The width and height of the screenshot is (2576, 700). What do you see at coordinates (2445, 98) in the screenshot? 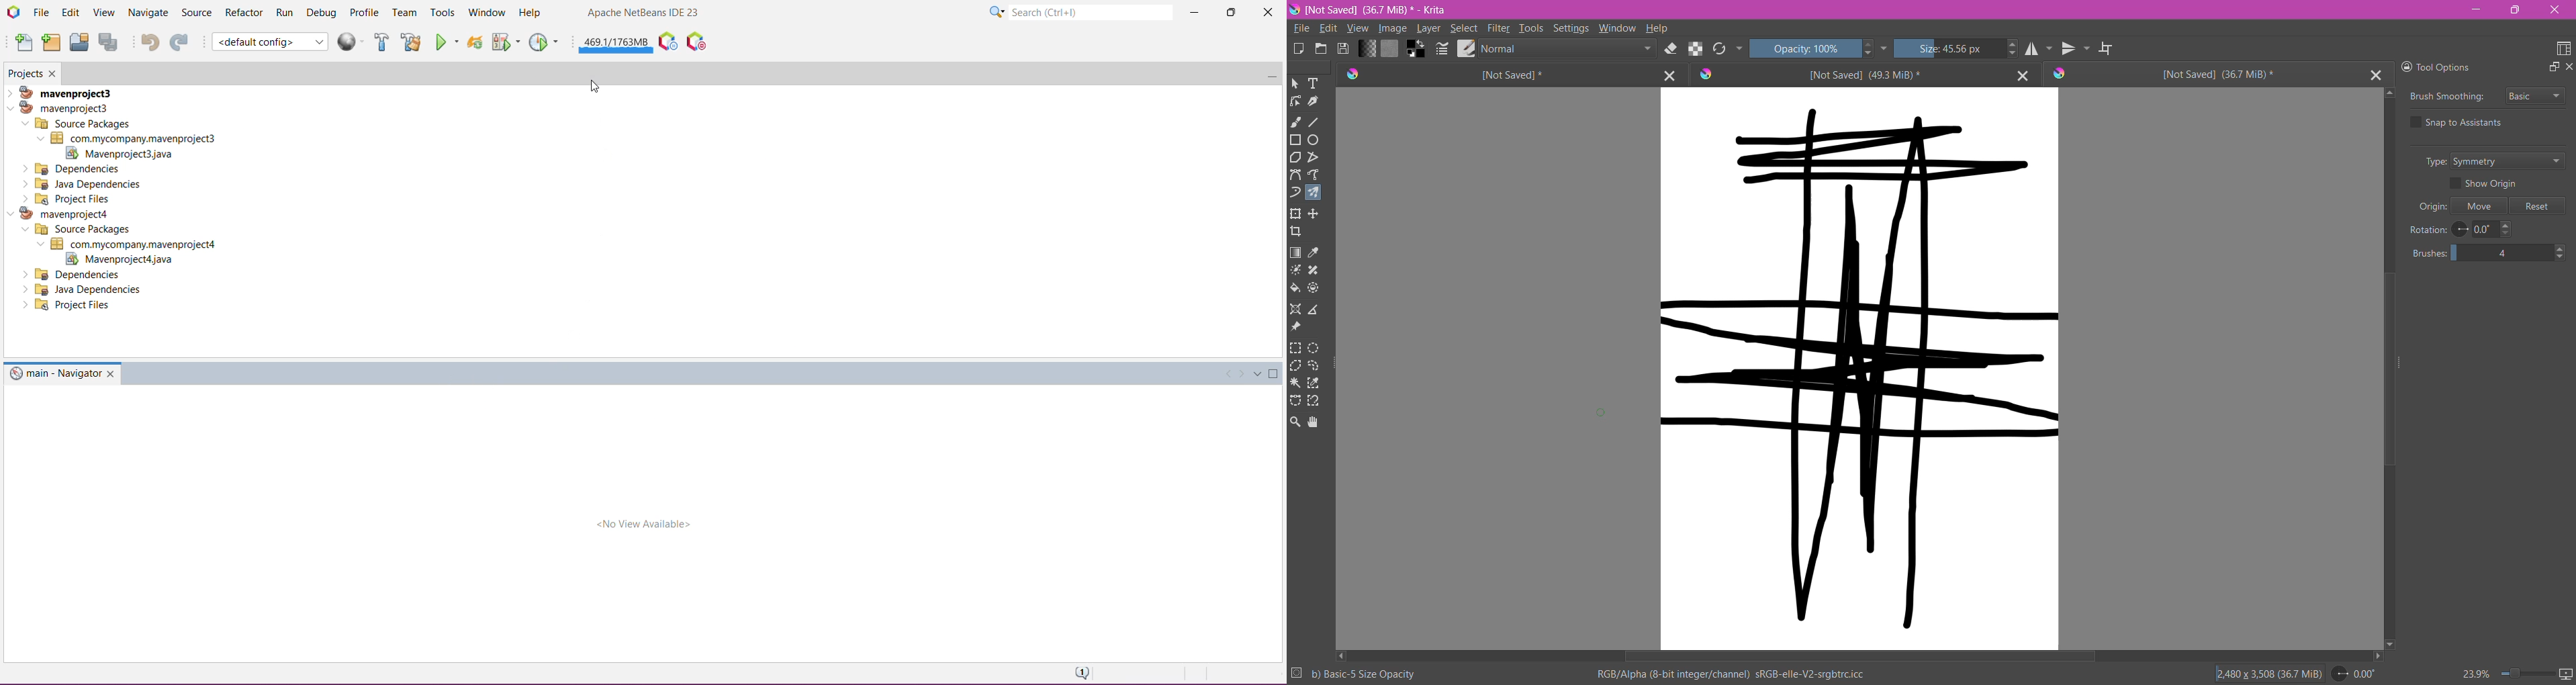
I see `Brush Smoothing` at bounding box center [2445, 98].